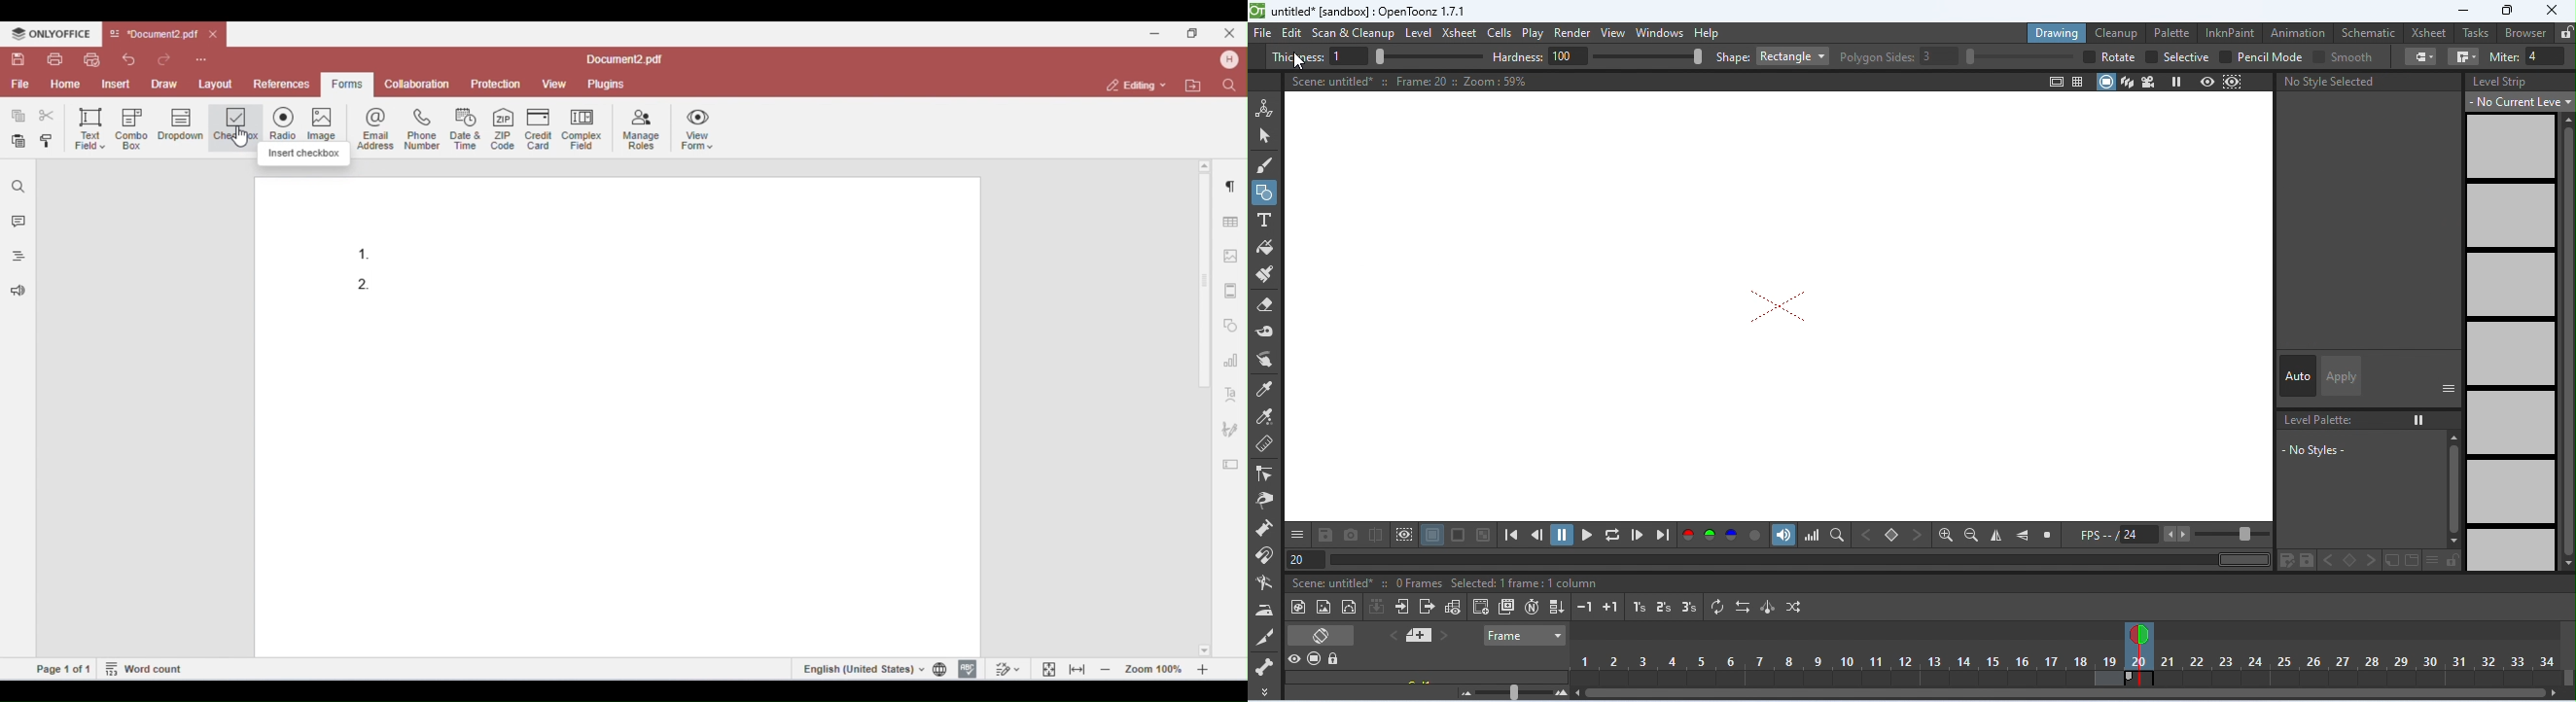 The image size is (2576, 728). What do you see at coordinates (943, 669) in the screenshot?
I see `set document language` at bounding box center [943, 669].